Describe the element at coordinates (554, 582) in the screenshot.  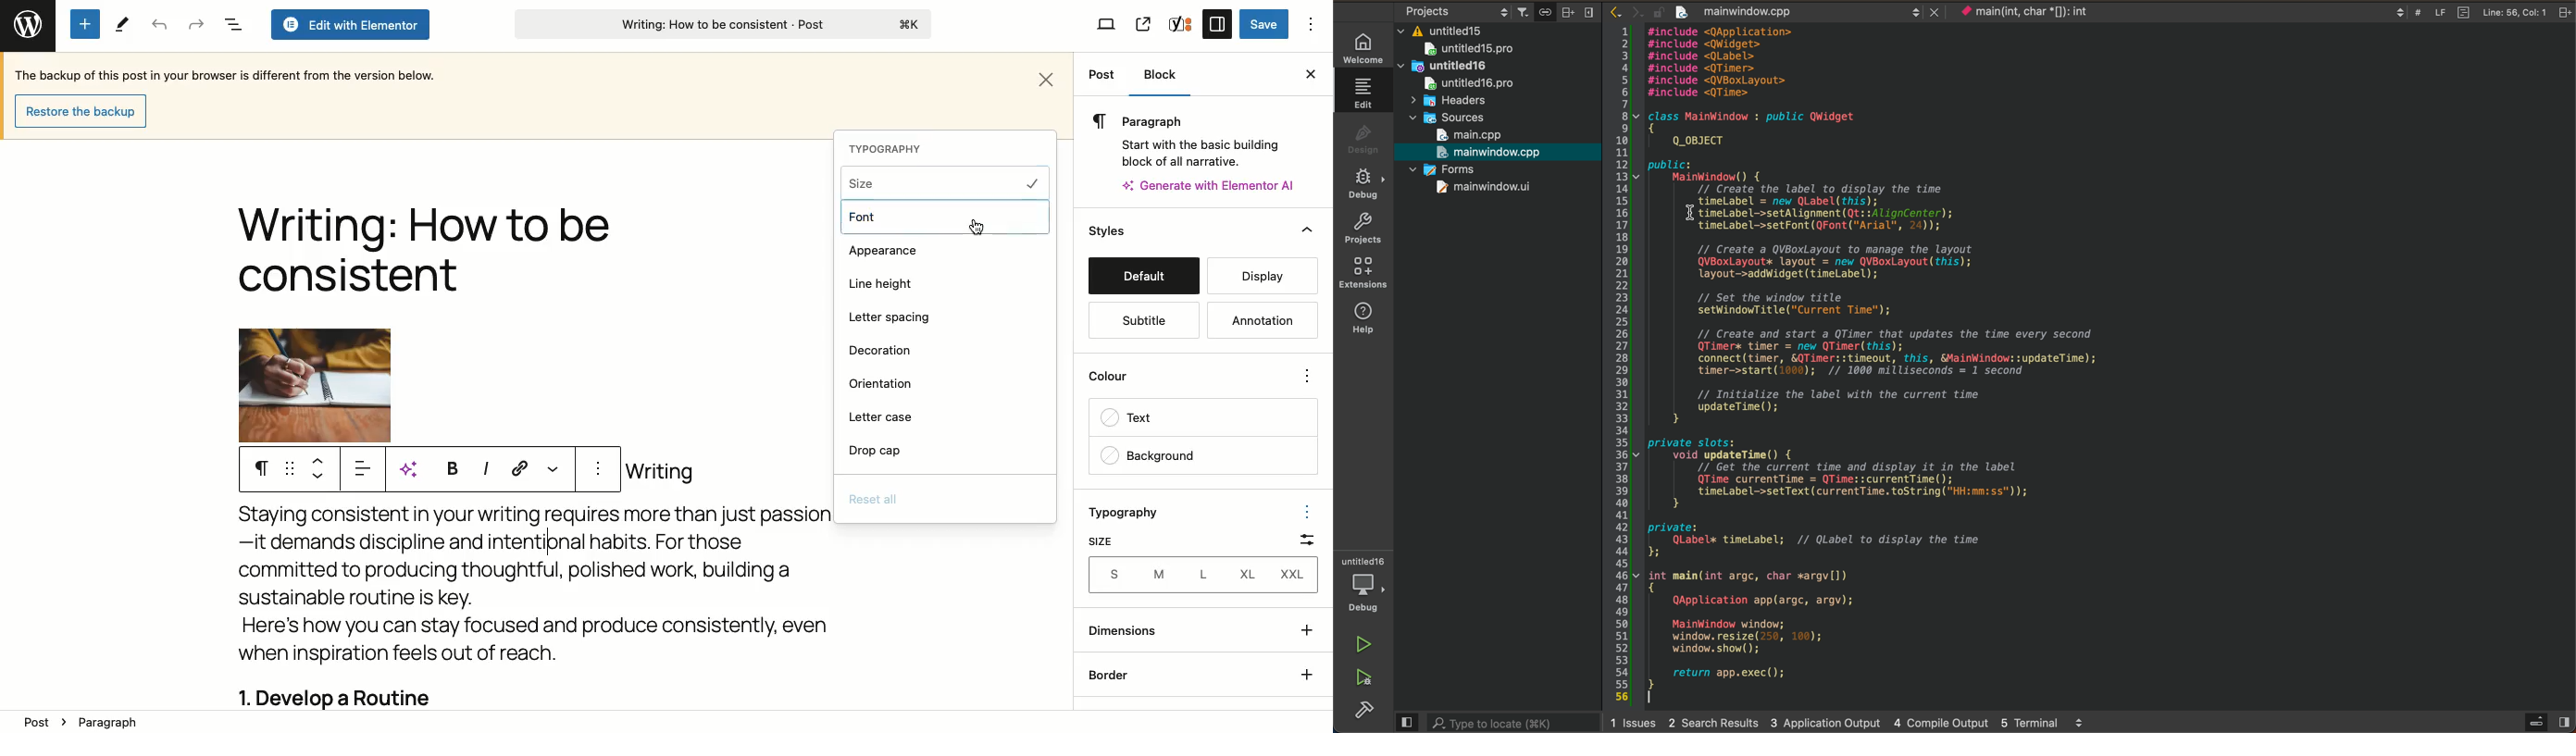
I see `Body` at that location.